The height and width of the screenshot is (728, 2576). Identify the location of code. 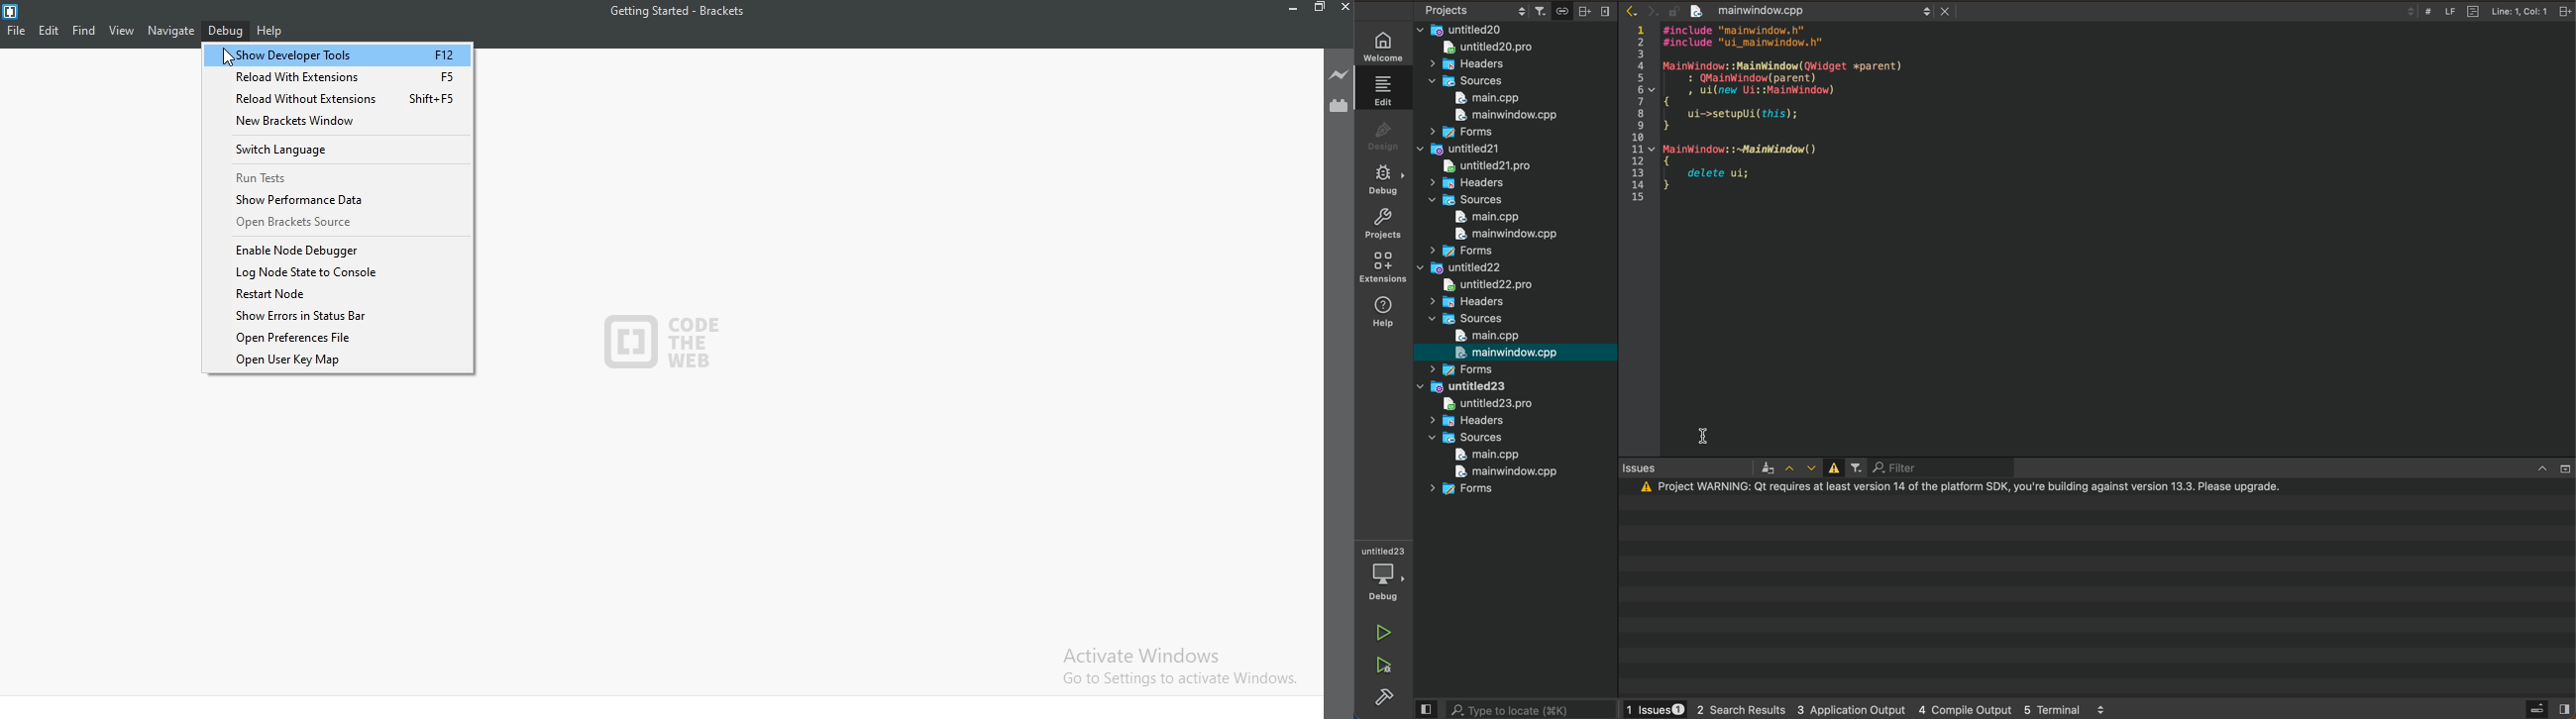
(1773, 121).